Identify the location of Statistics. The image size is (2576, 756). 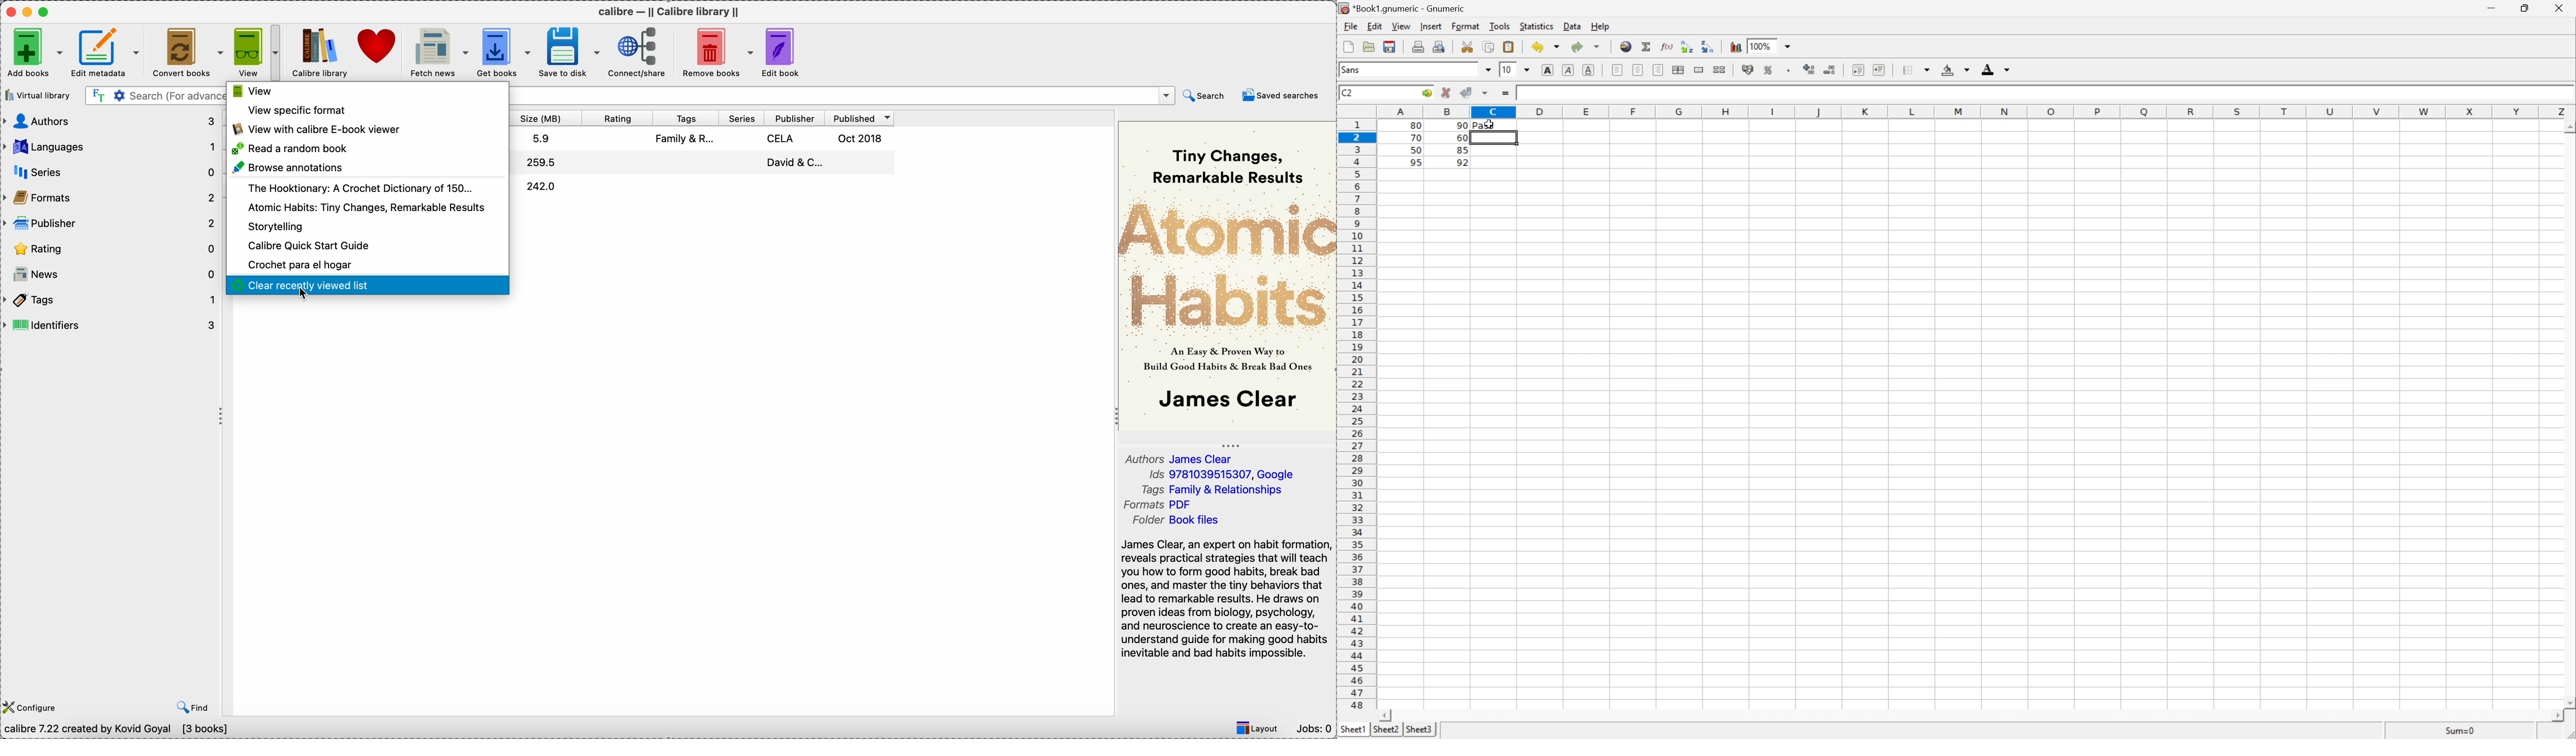
(1538, 27).